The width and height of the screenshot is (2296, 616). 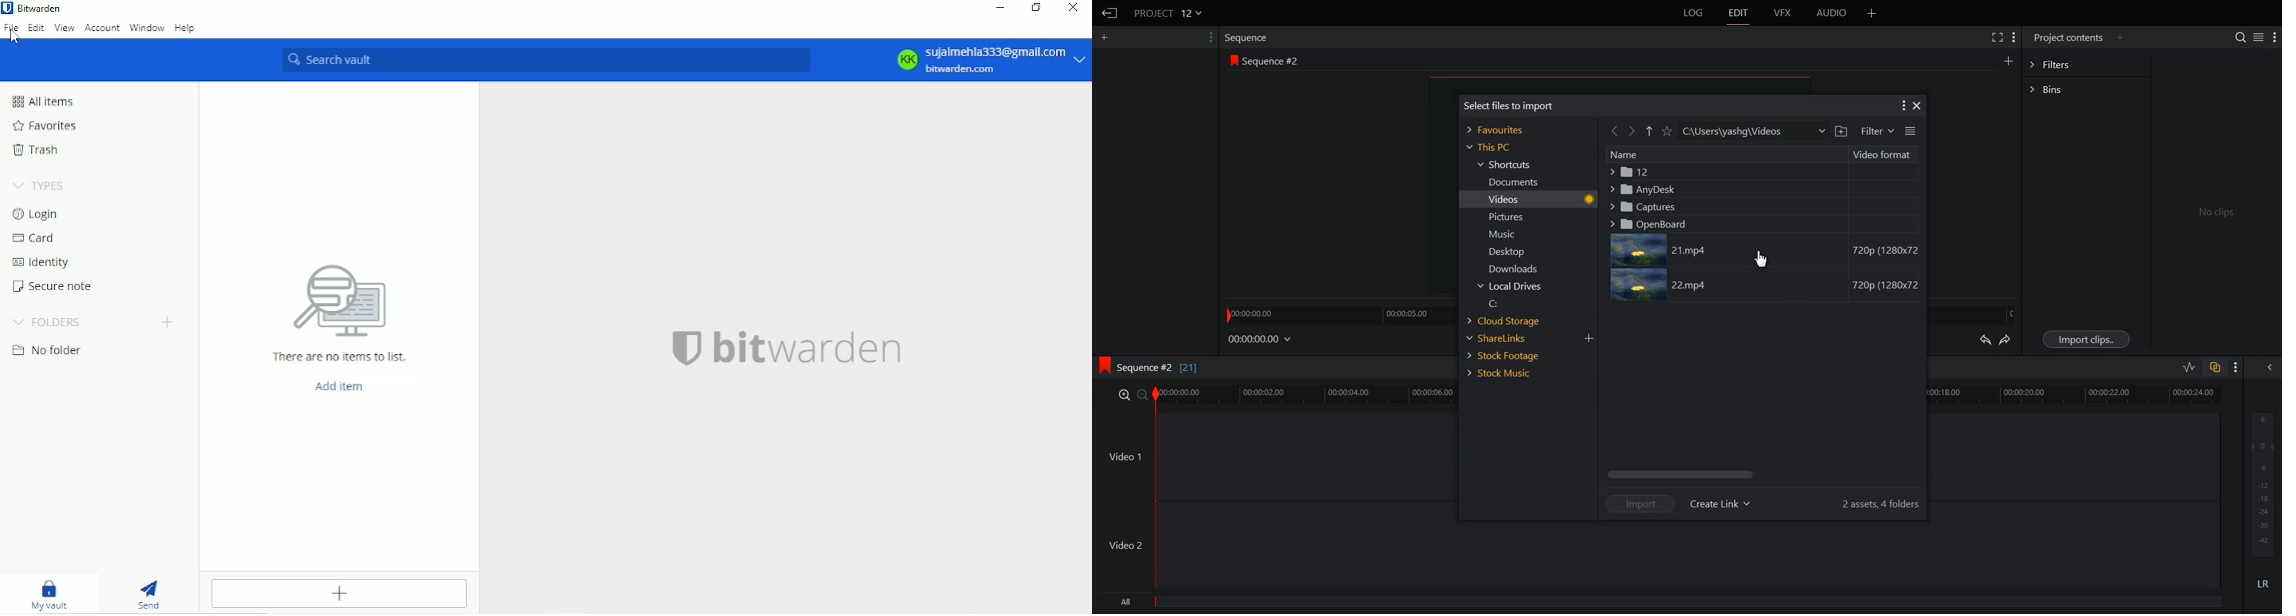 I want to click on Edit, so click(x=34, y=27).